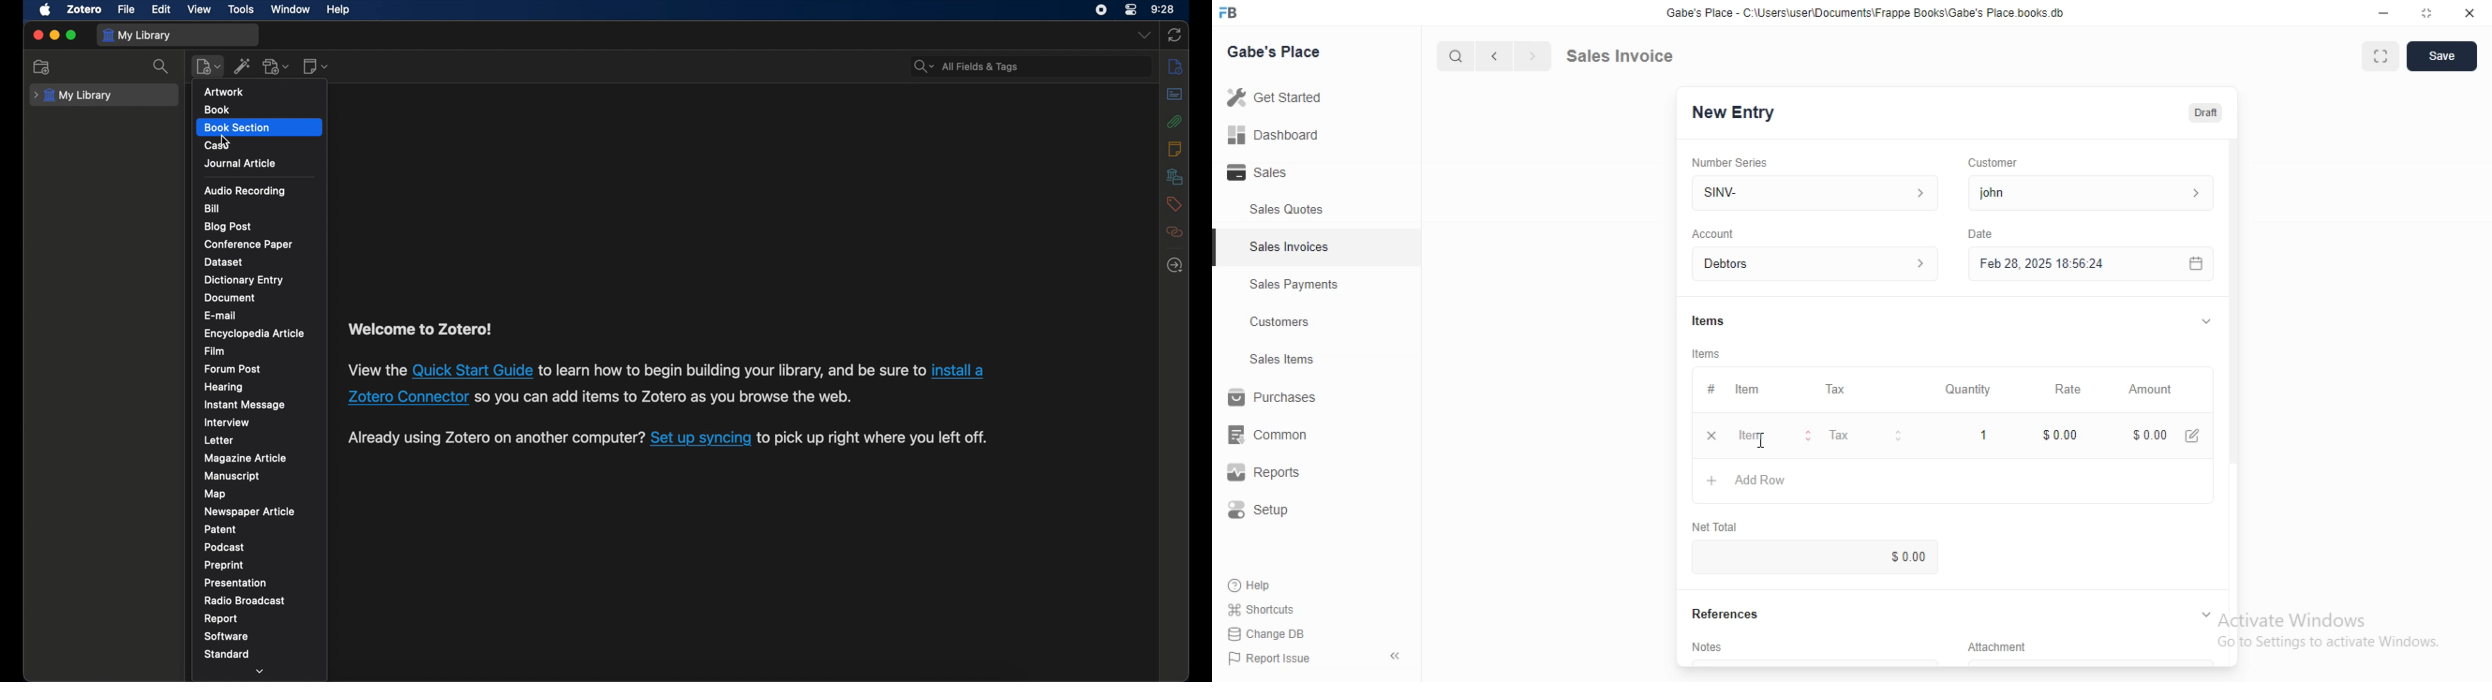 This screenshot has width=2492, height=700. What do you see at coordinates (1870, 16) in the screenshot?
I see `Gabe's Place - C \Wsers\usenDocuments\Frappe Books\Gabe's Place books db` at bounding box center [1870, 16].